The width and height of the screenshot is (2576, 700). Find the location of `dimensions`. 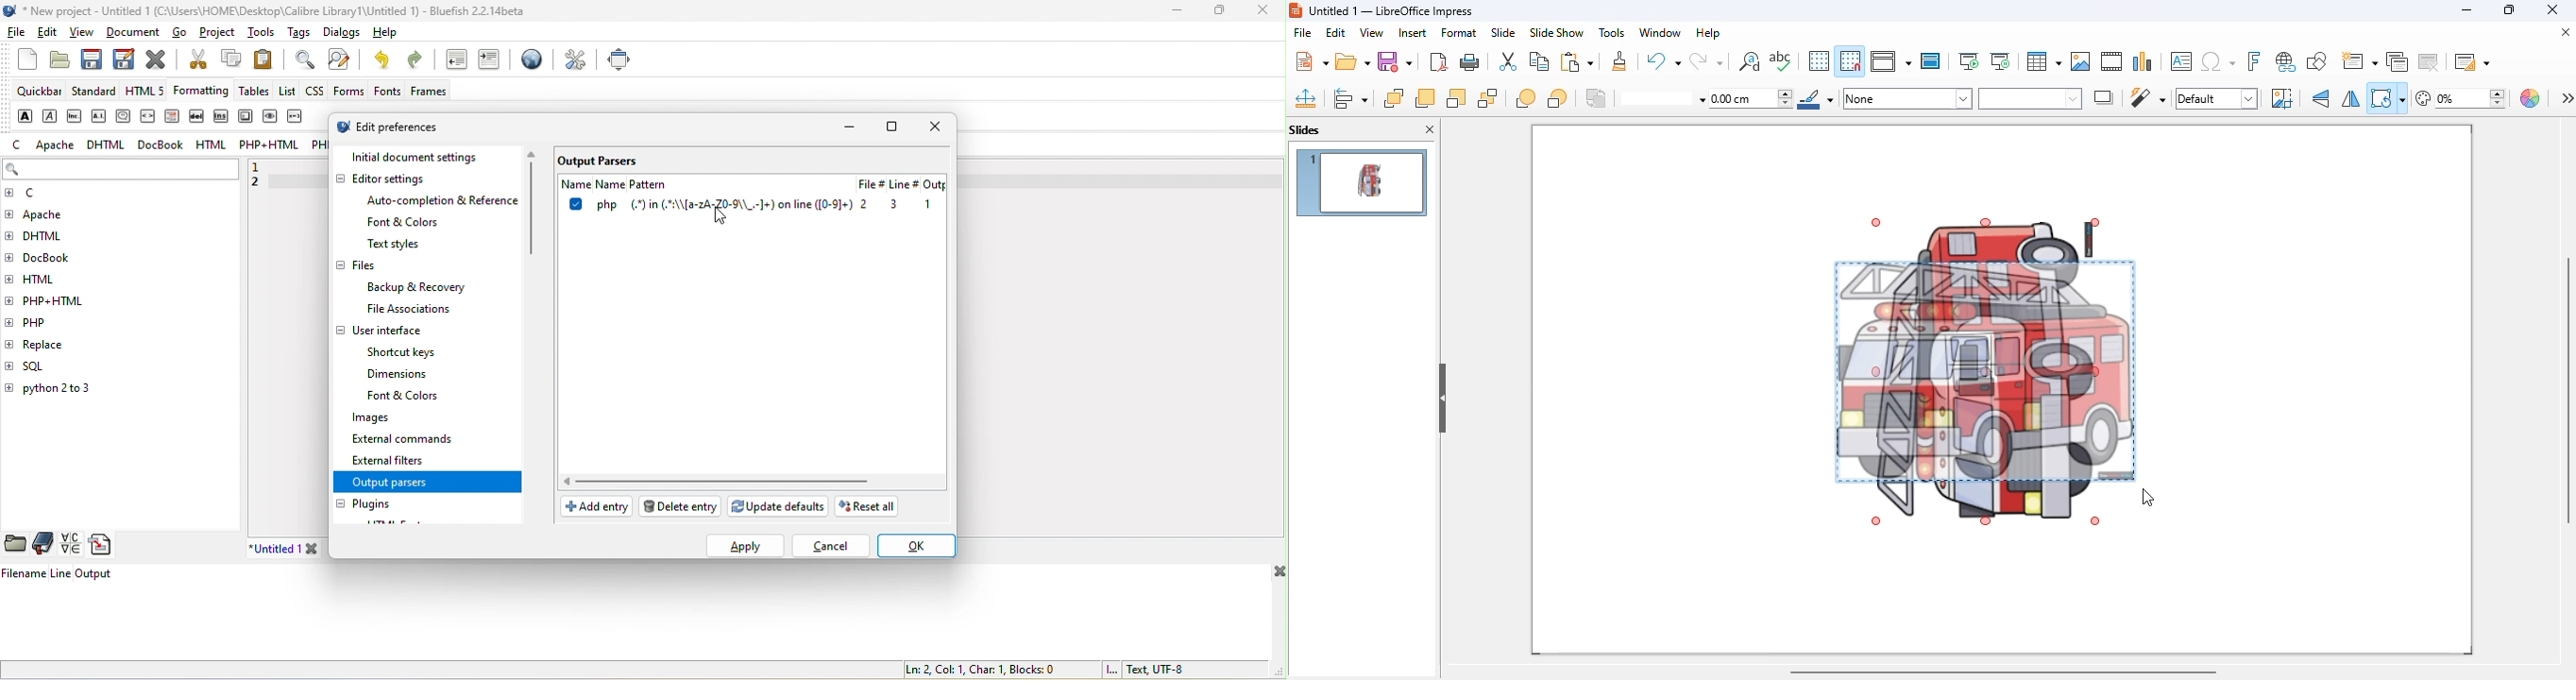

dimensions is located at coordinates (401, 375).